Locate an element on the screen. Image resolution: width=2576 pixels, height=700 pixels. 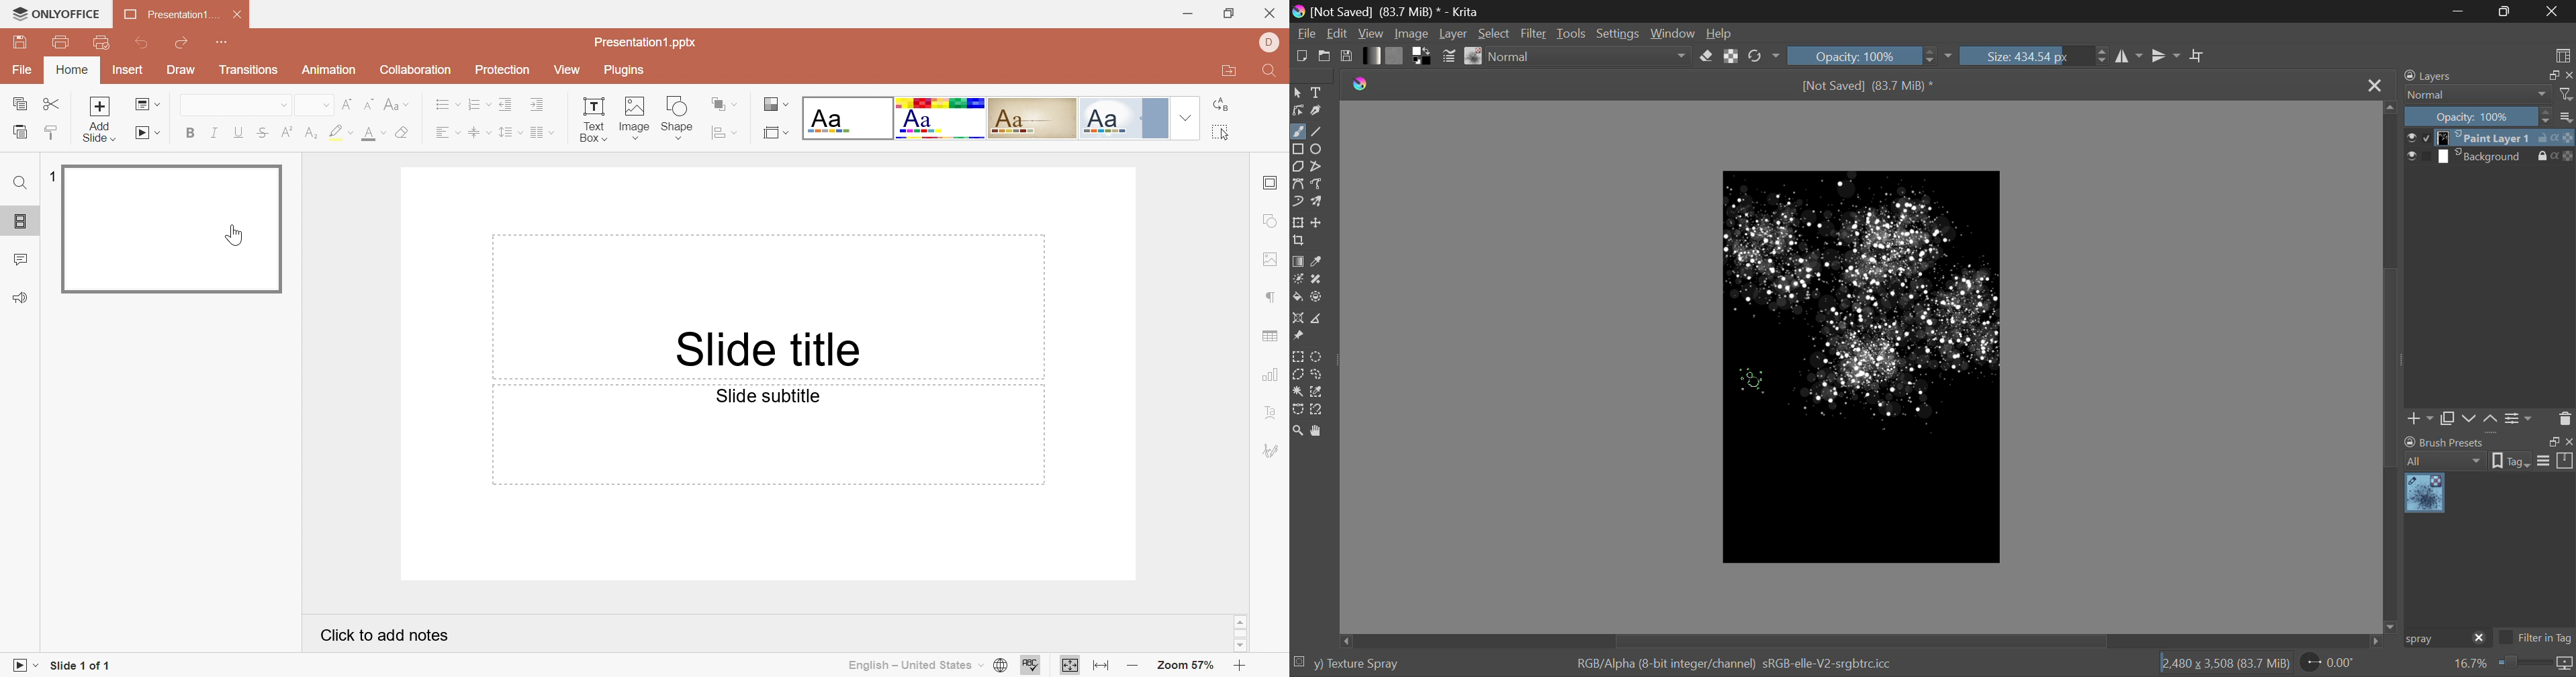
Presentation1... is located at coordinates (171, 14).